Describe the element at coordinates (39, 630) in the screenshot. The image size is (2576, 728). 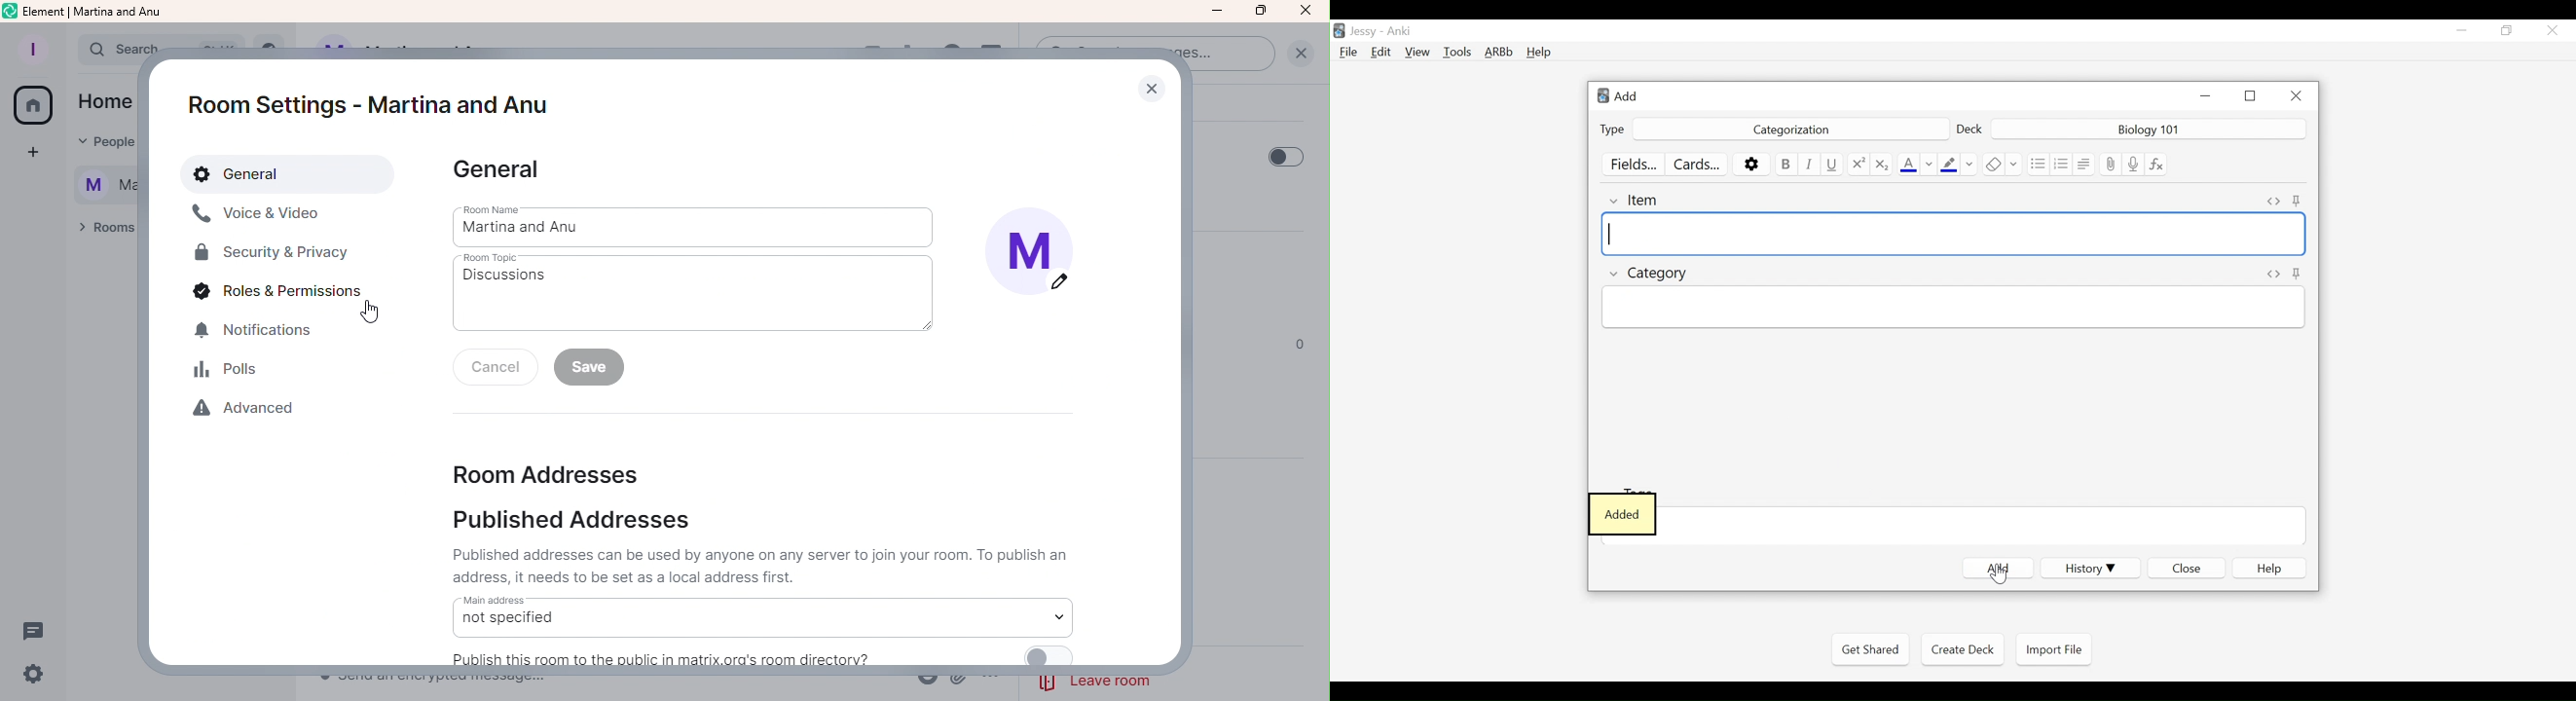
I see `Threads` at that location.